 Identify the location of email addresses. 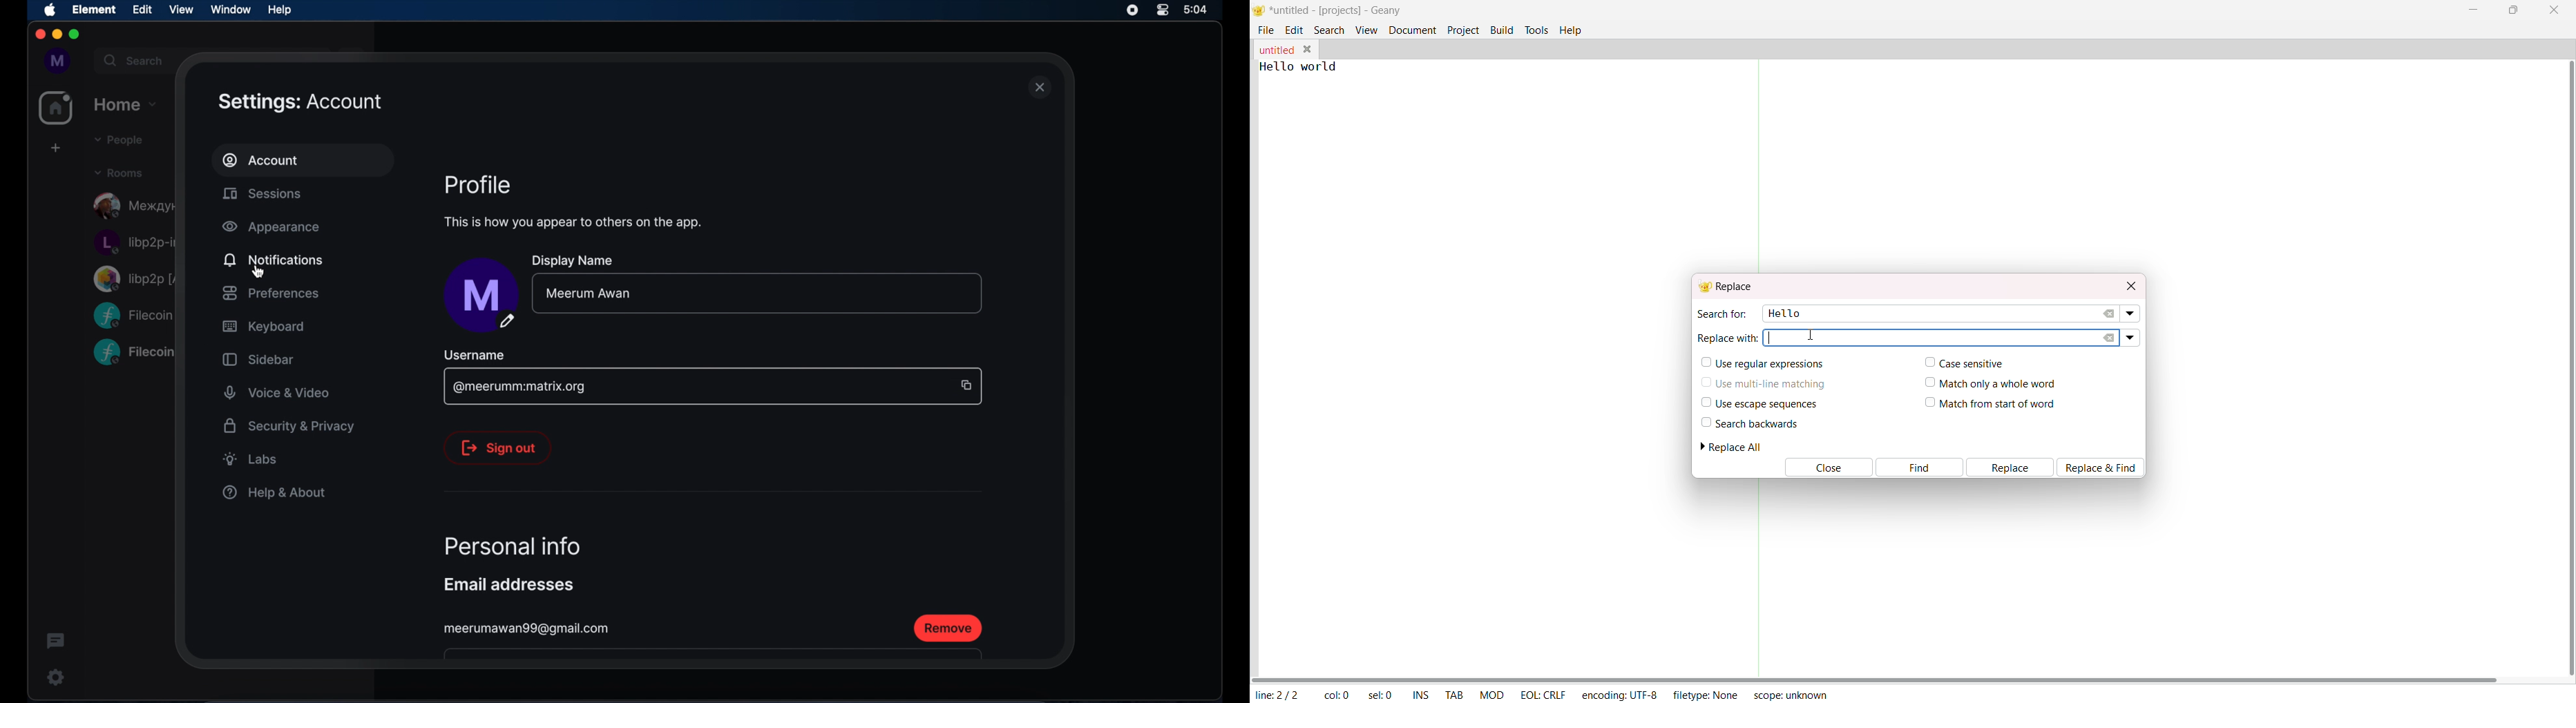
(509, 585).